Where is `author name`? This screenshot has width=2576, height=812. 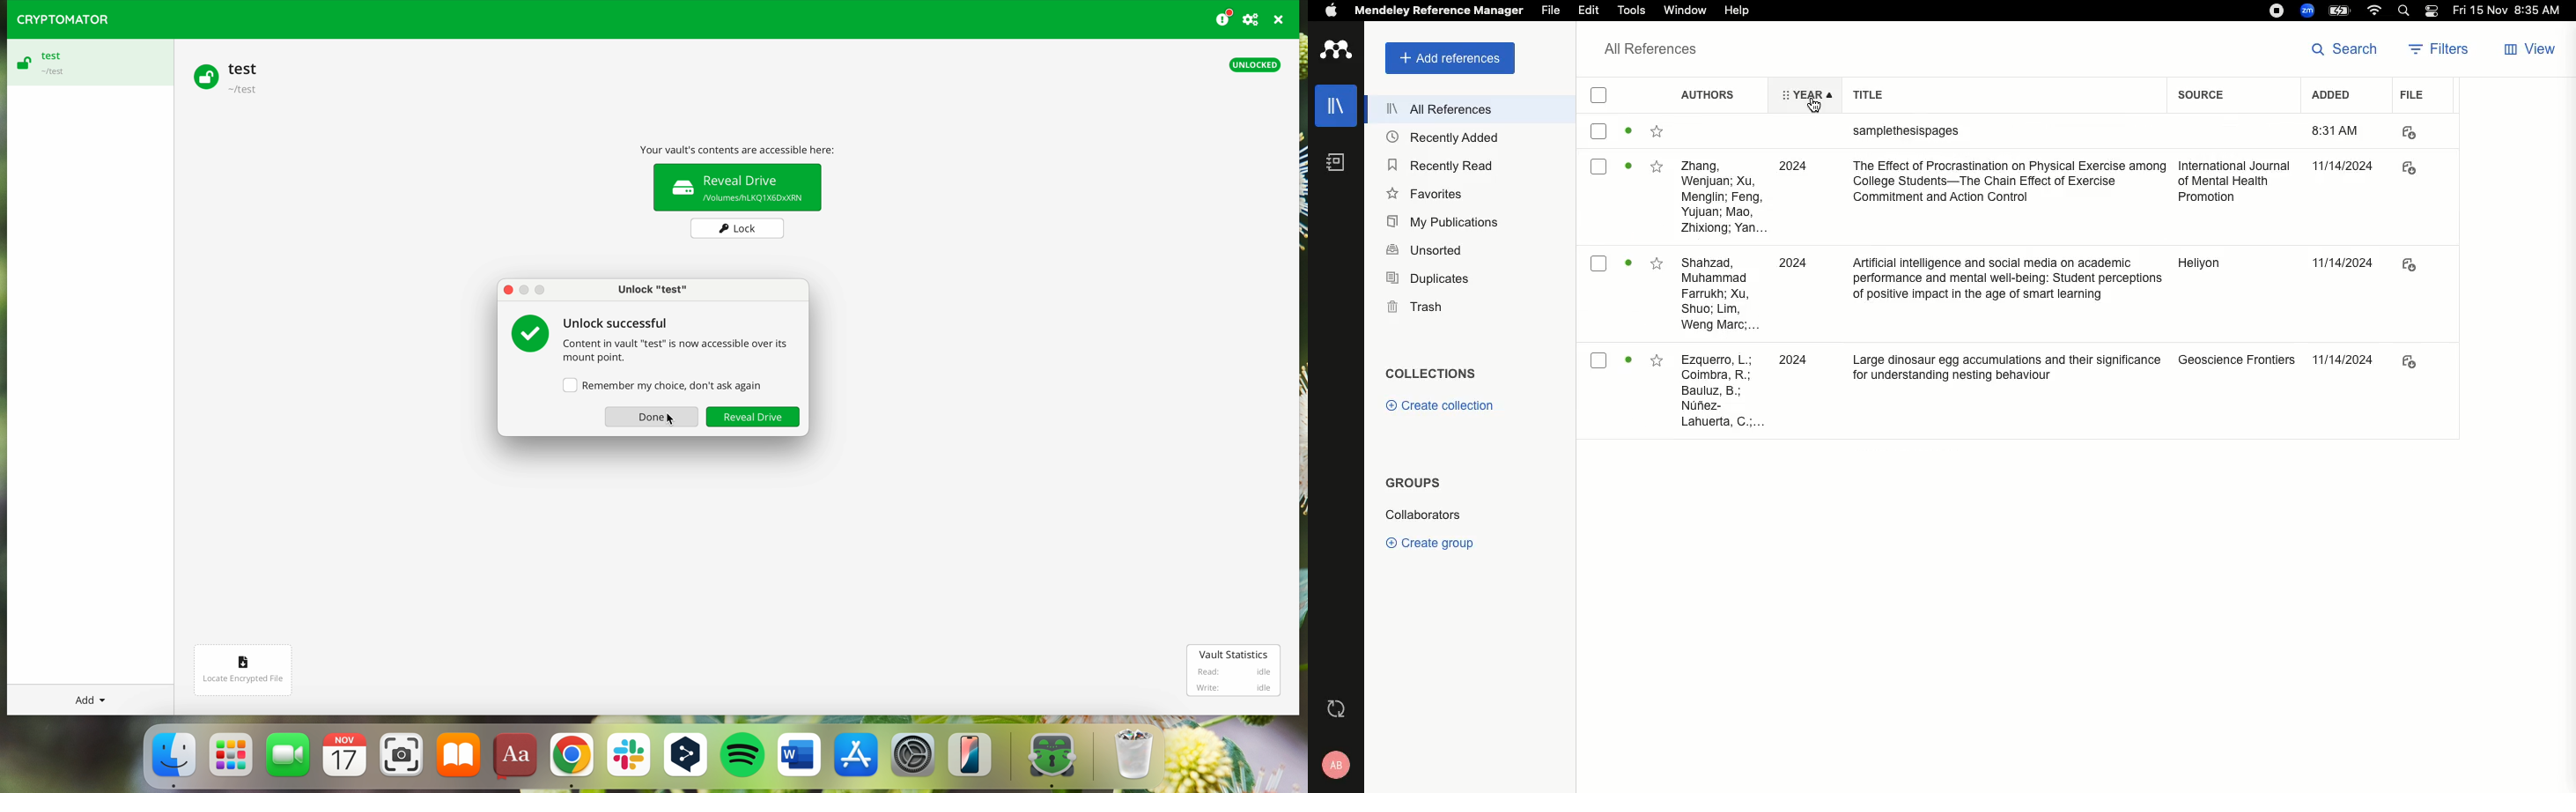 author name is located at coordinates (1721, 293).